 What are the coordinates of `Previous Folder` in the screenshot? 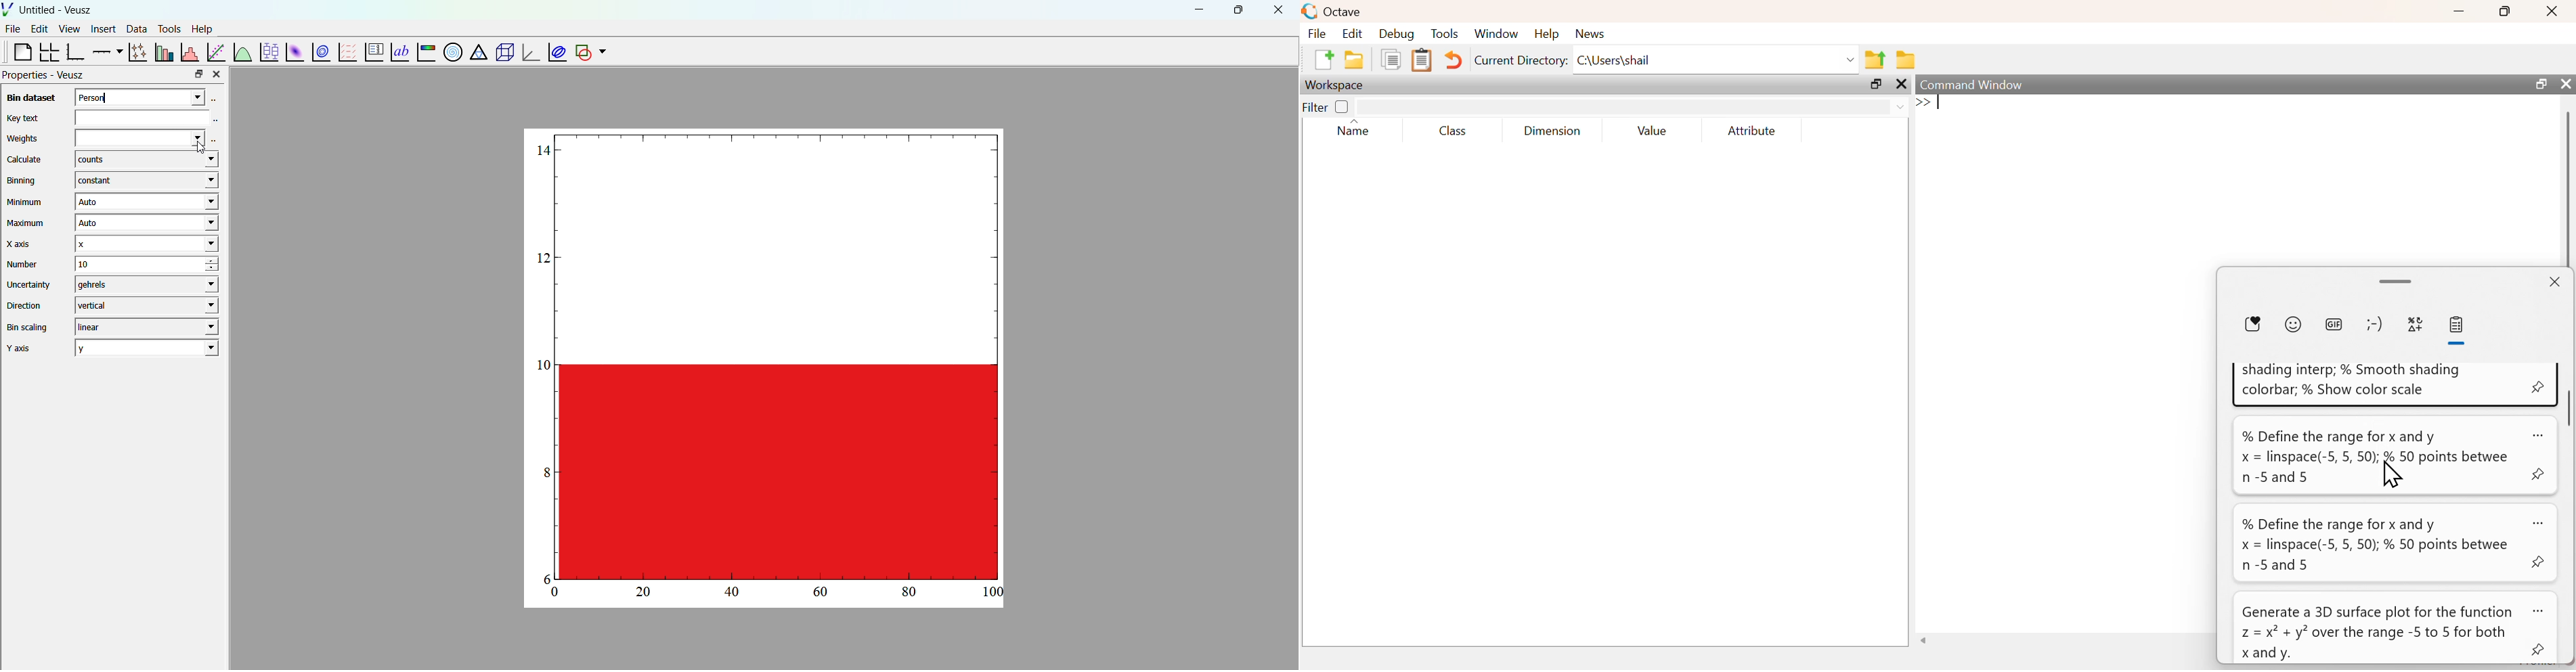 It's located at (1875, 60).